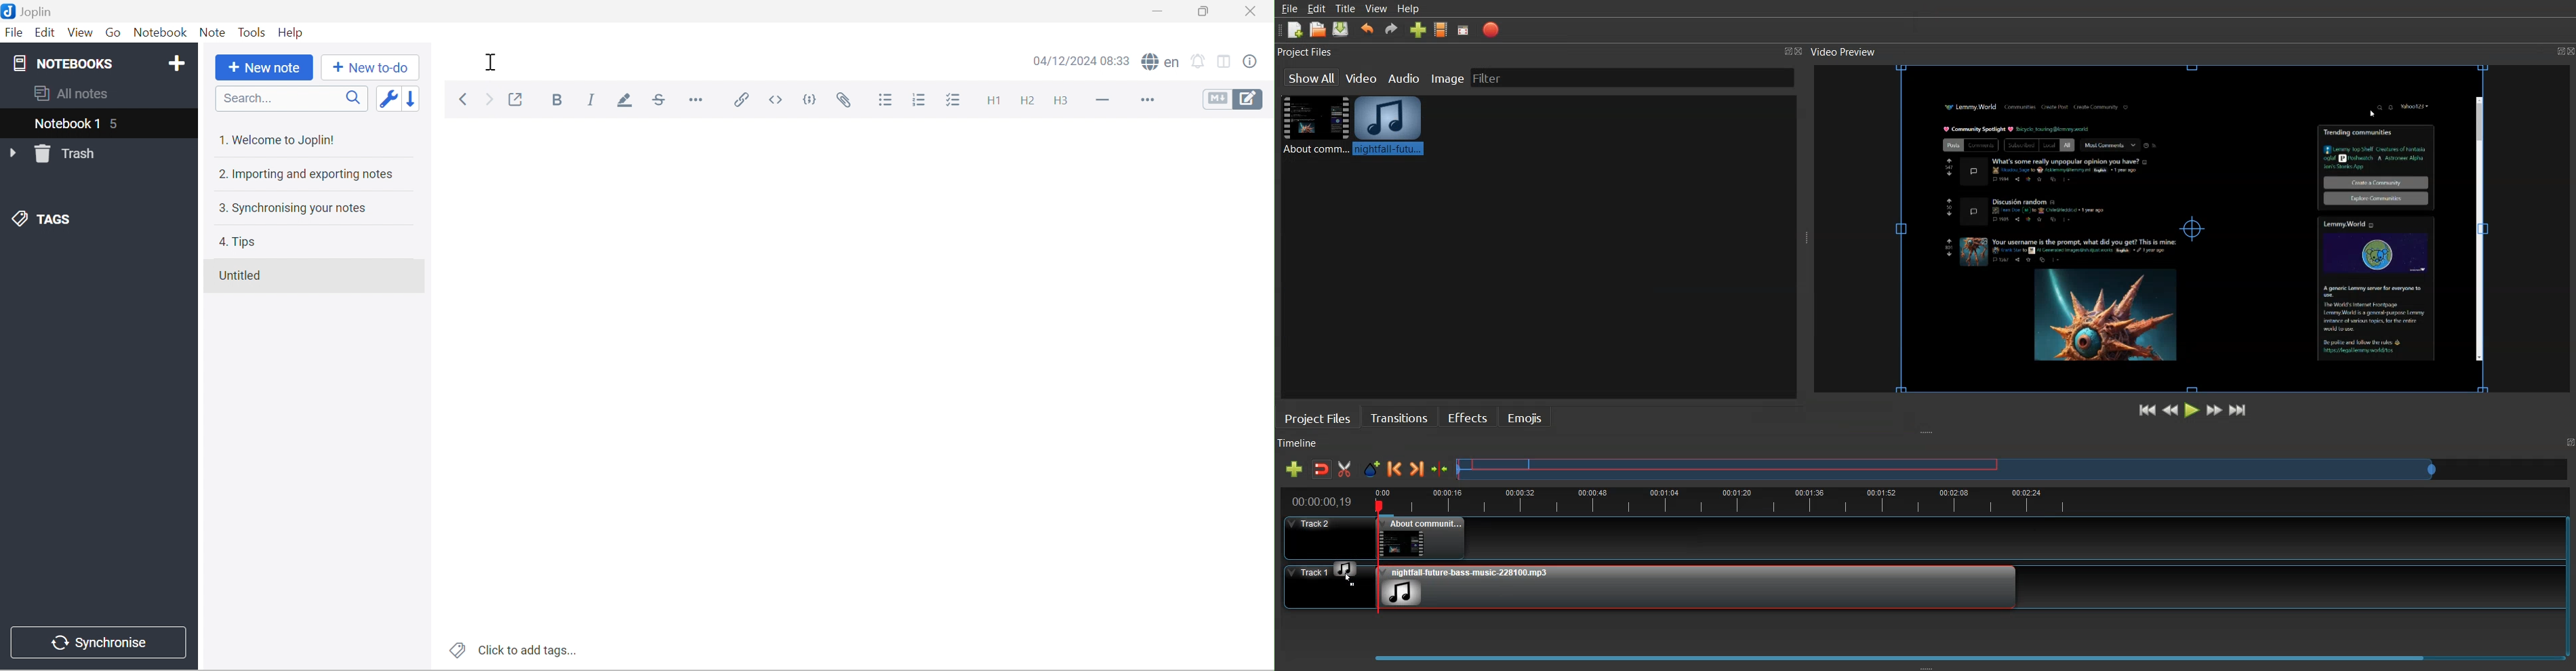  What do you see at coordinates (490, 99) in the screenshot?
I see `Forward` at bounding box center [490, 99].